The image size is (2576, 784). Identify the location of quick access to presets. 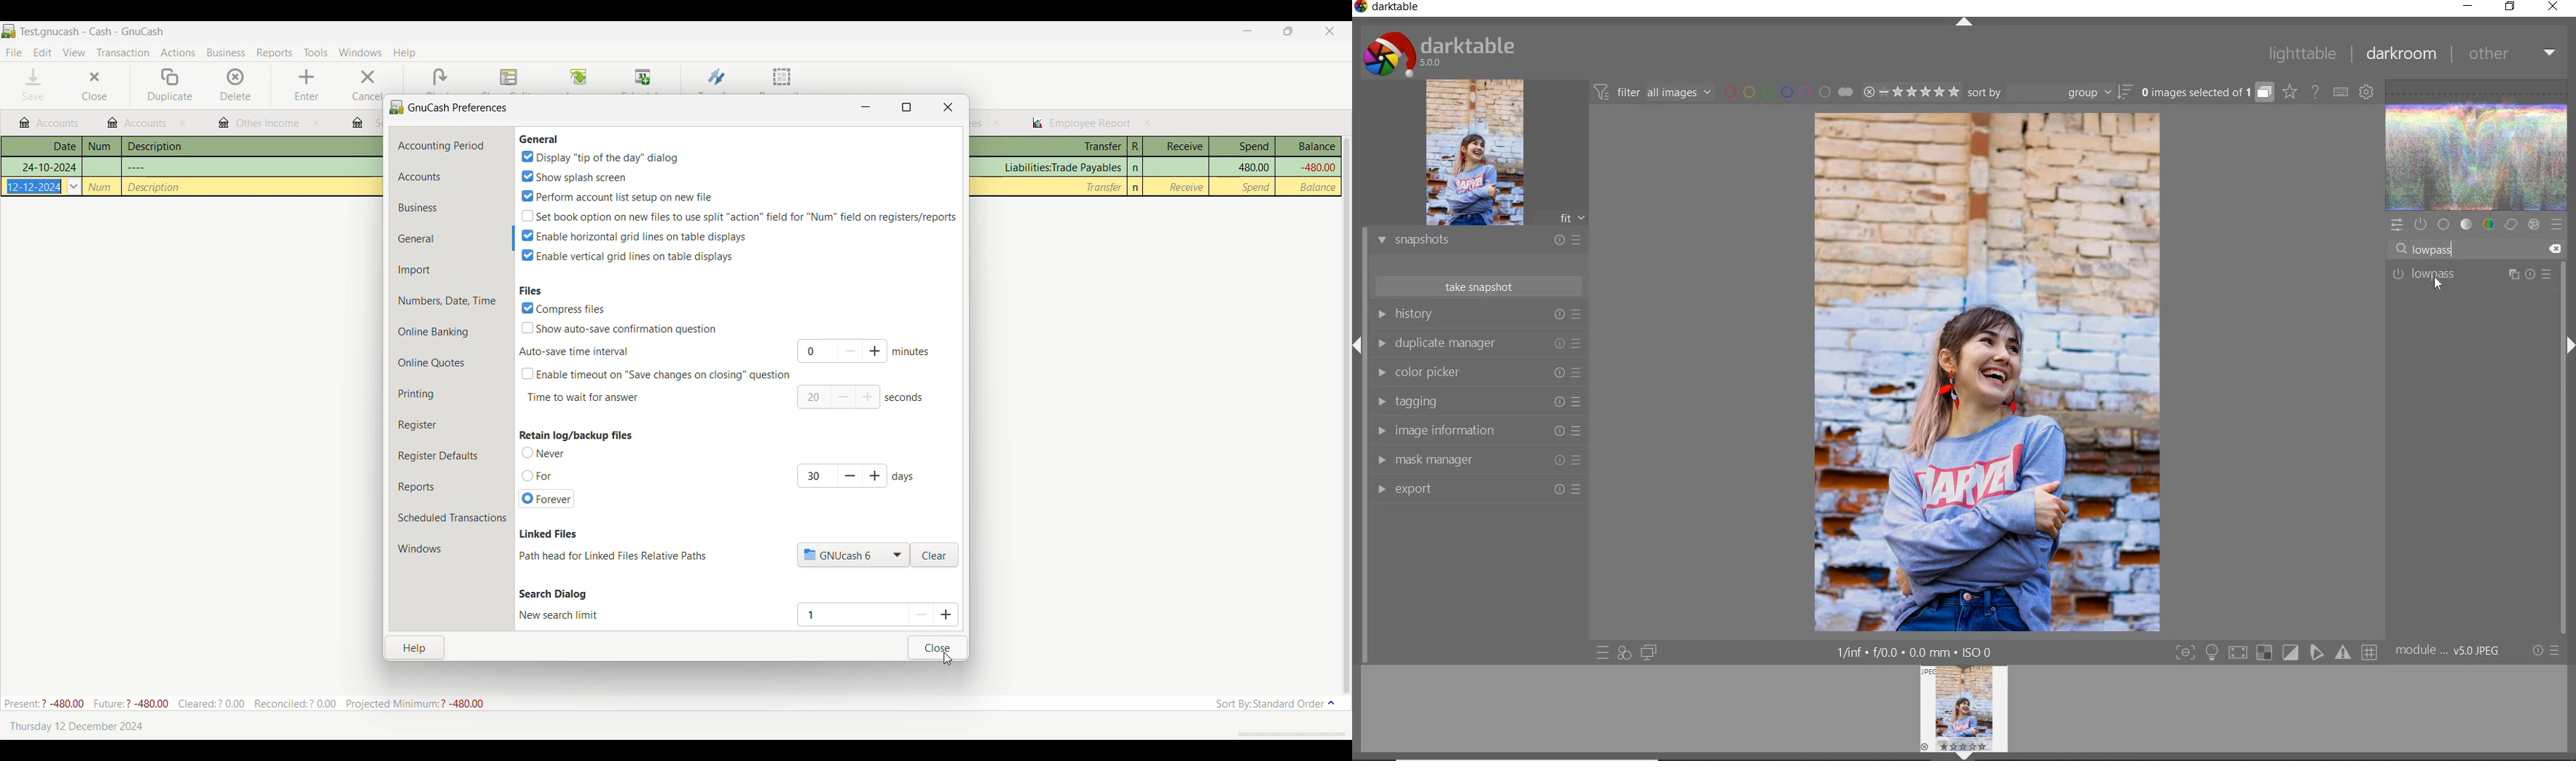
(1604, 652).